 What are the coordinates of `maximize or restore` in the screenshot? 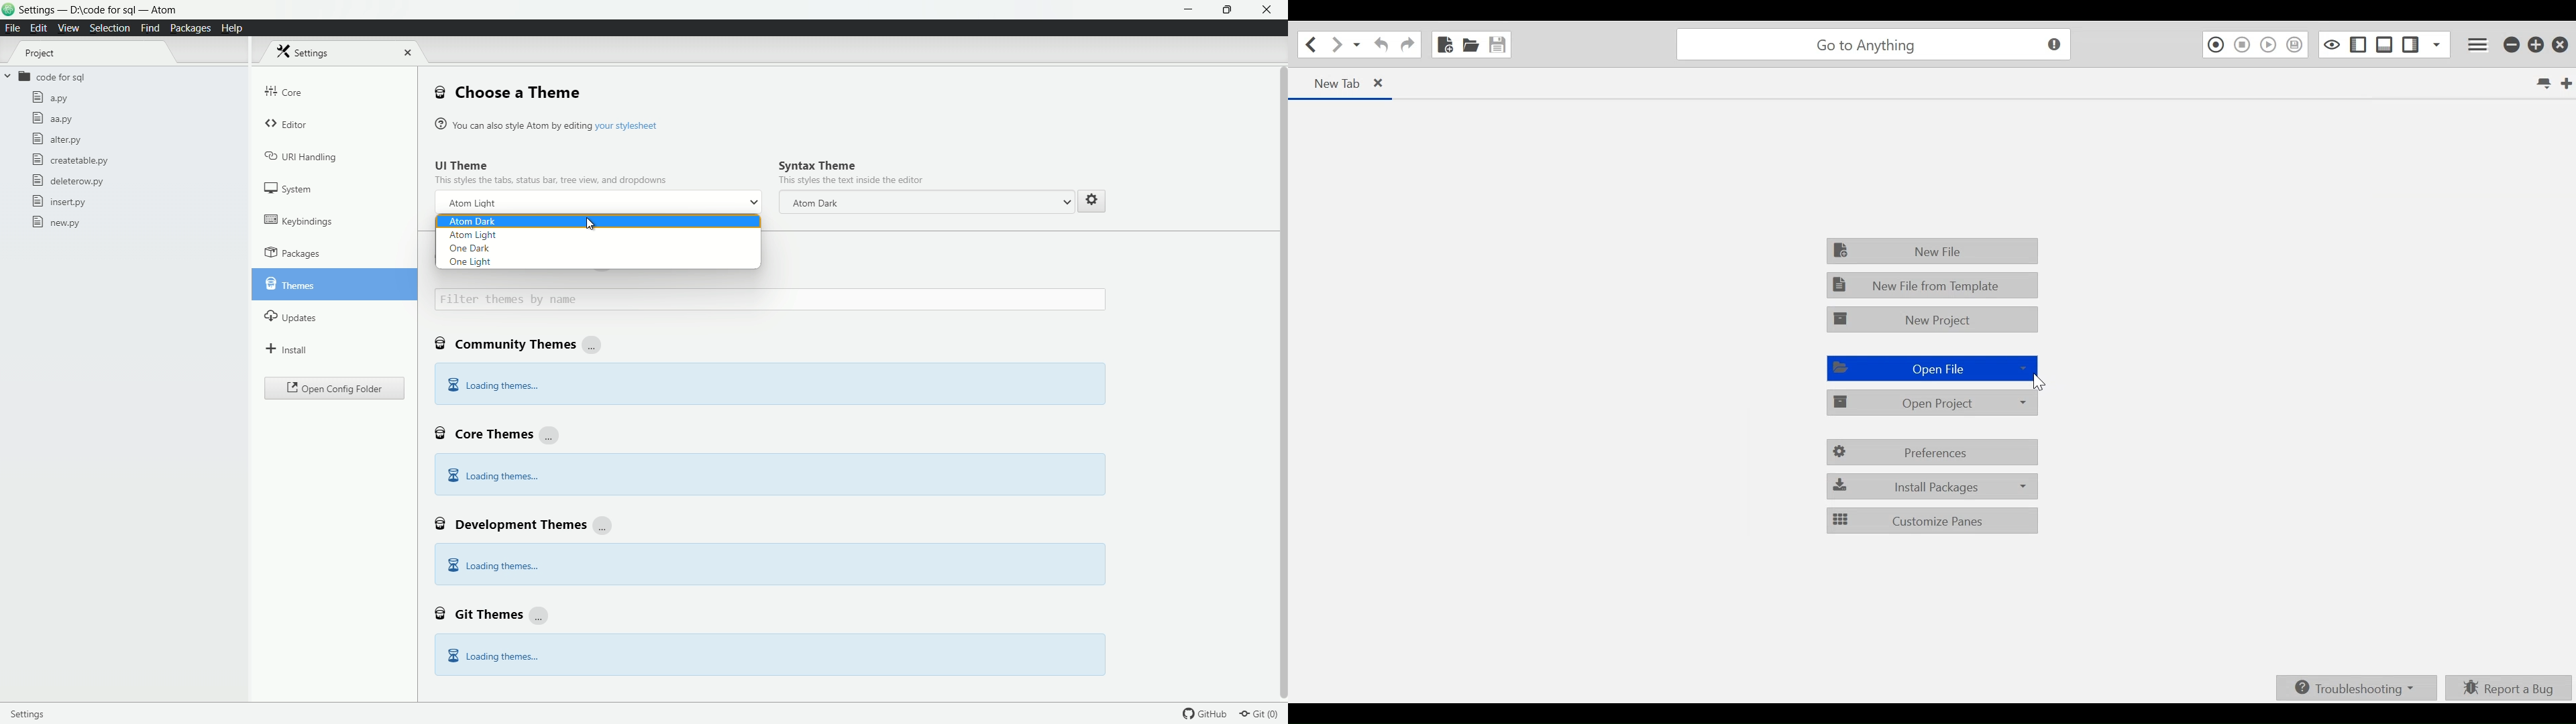 It's located at (1229, 10).